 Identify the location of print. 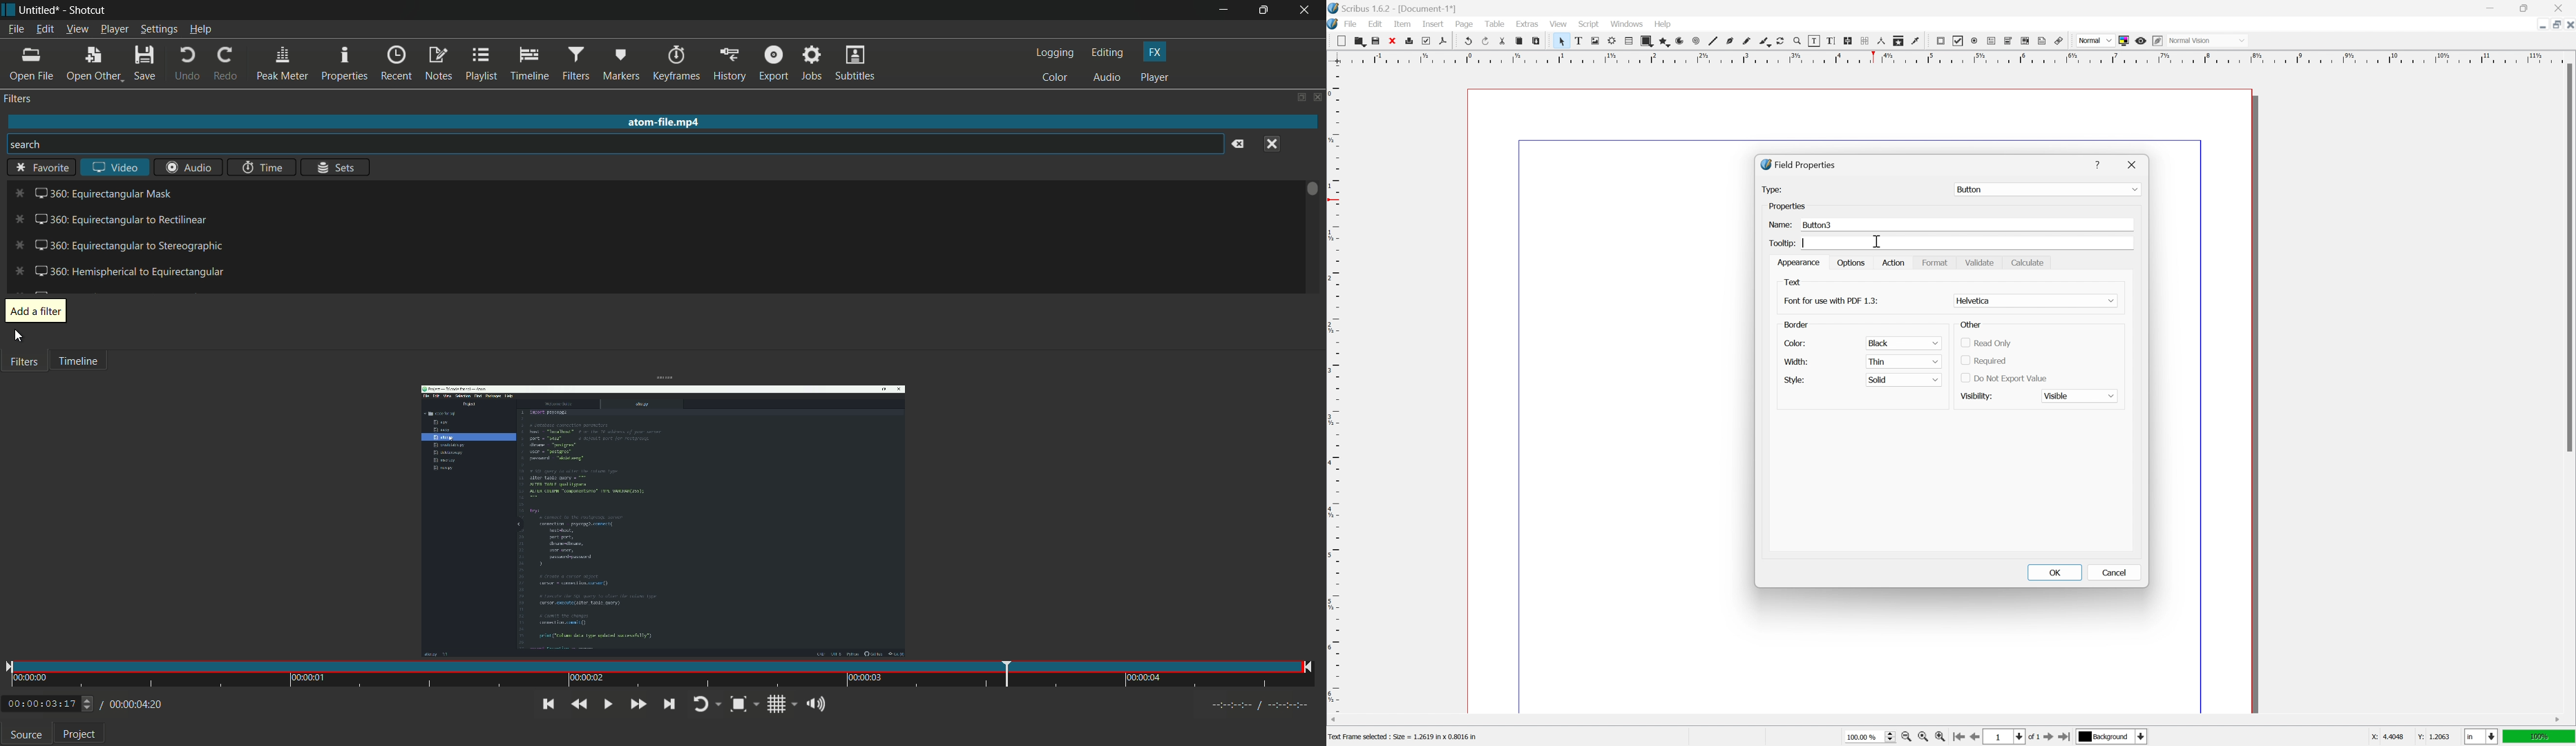
(1409, 41).